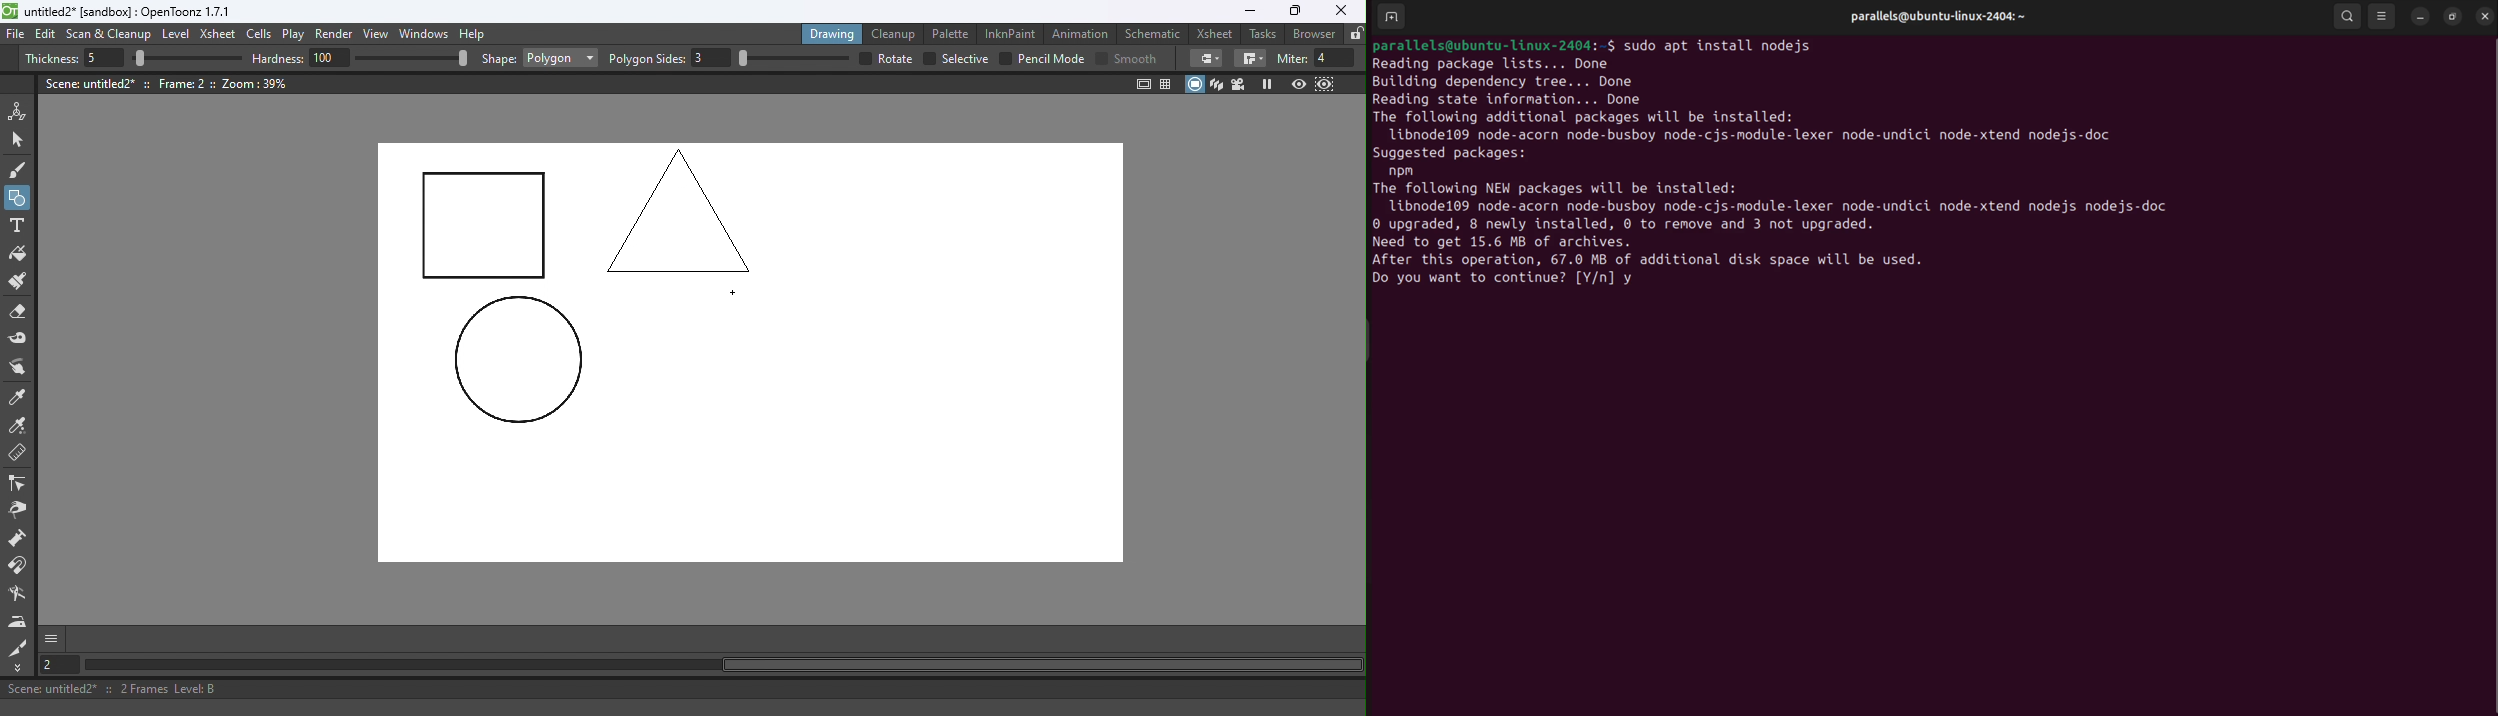 The width and height of the screenshot is (2520, 728). What do you see at coordinates (109, 36) in the screenshot?
I see `Scan & Cleanup` at bounding box center [109, 36].